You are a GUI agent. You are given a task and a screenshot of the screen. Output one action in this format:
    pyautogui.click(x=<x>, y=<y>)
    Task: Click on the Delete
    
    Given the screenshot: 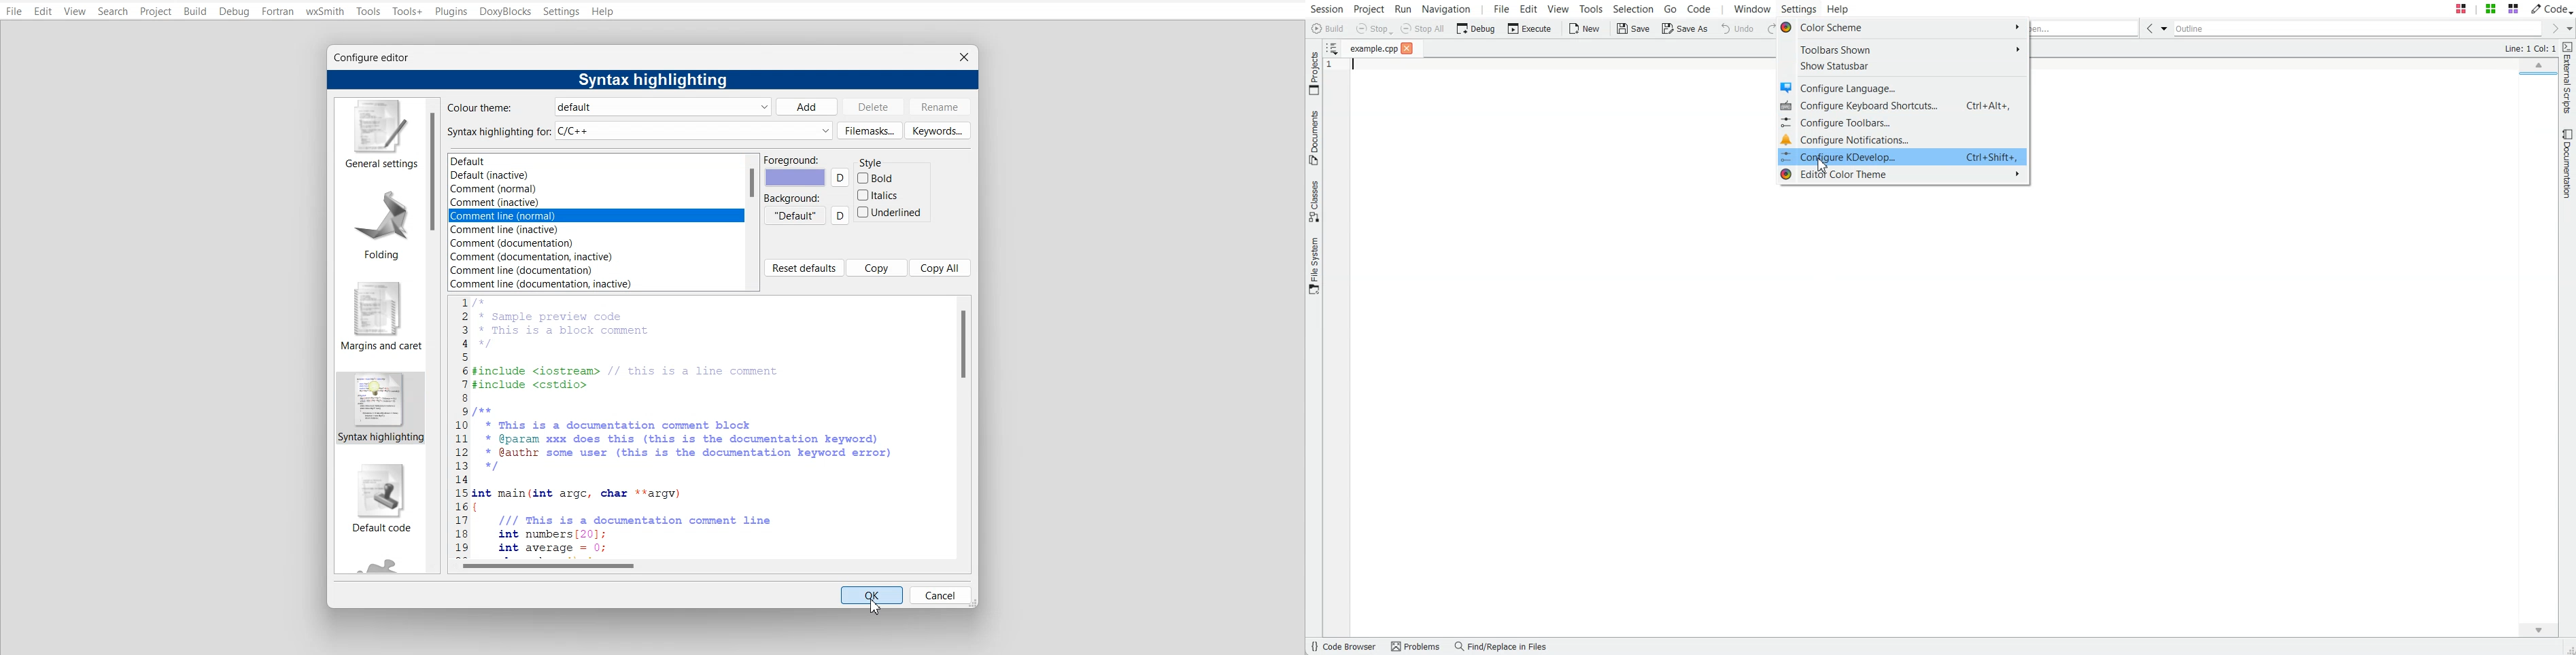 What is the action you would take?
    pyautogui.click(x=875, y=107)
    